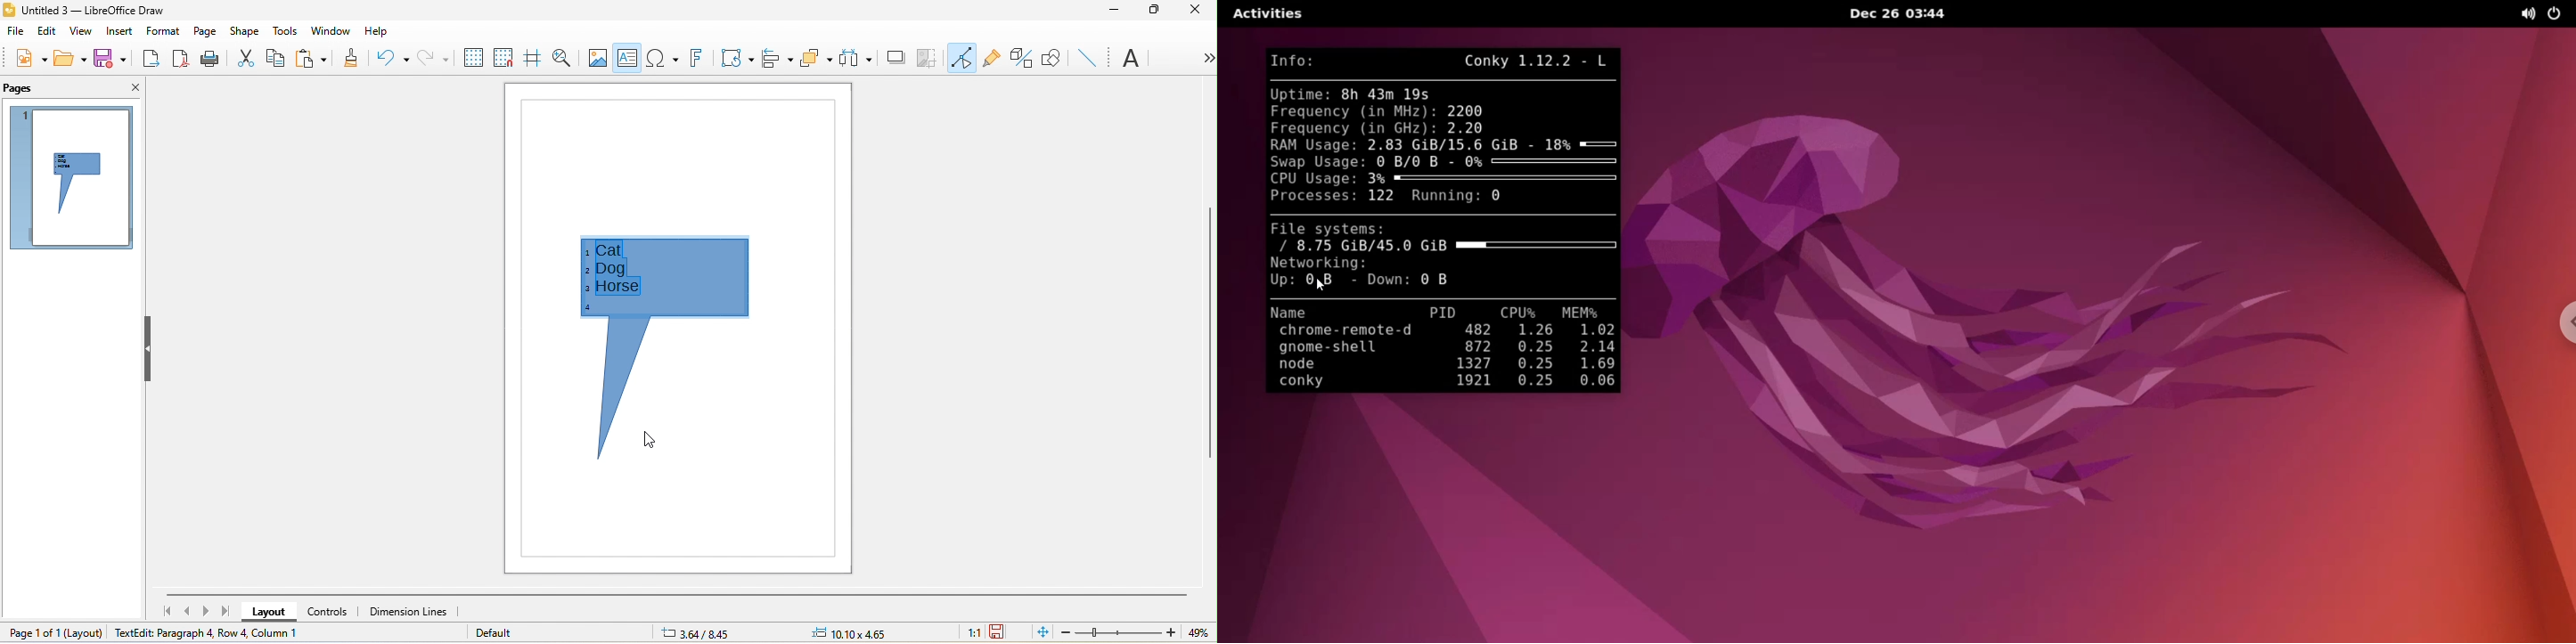 Image resolution: width=2576 pixels, height=644 pixels. What do you see at coordinates (209, 61) in the screenshot?
I see `print` at bounding box center [209, 61].